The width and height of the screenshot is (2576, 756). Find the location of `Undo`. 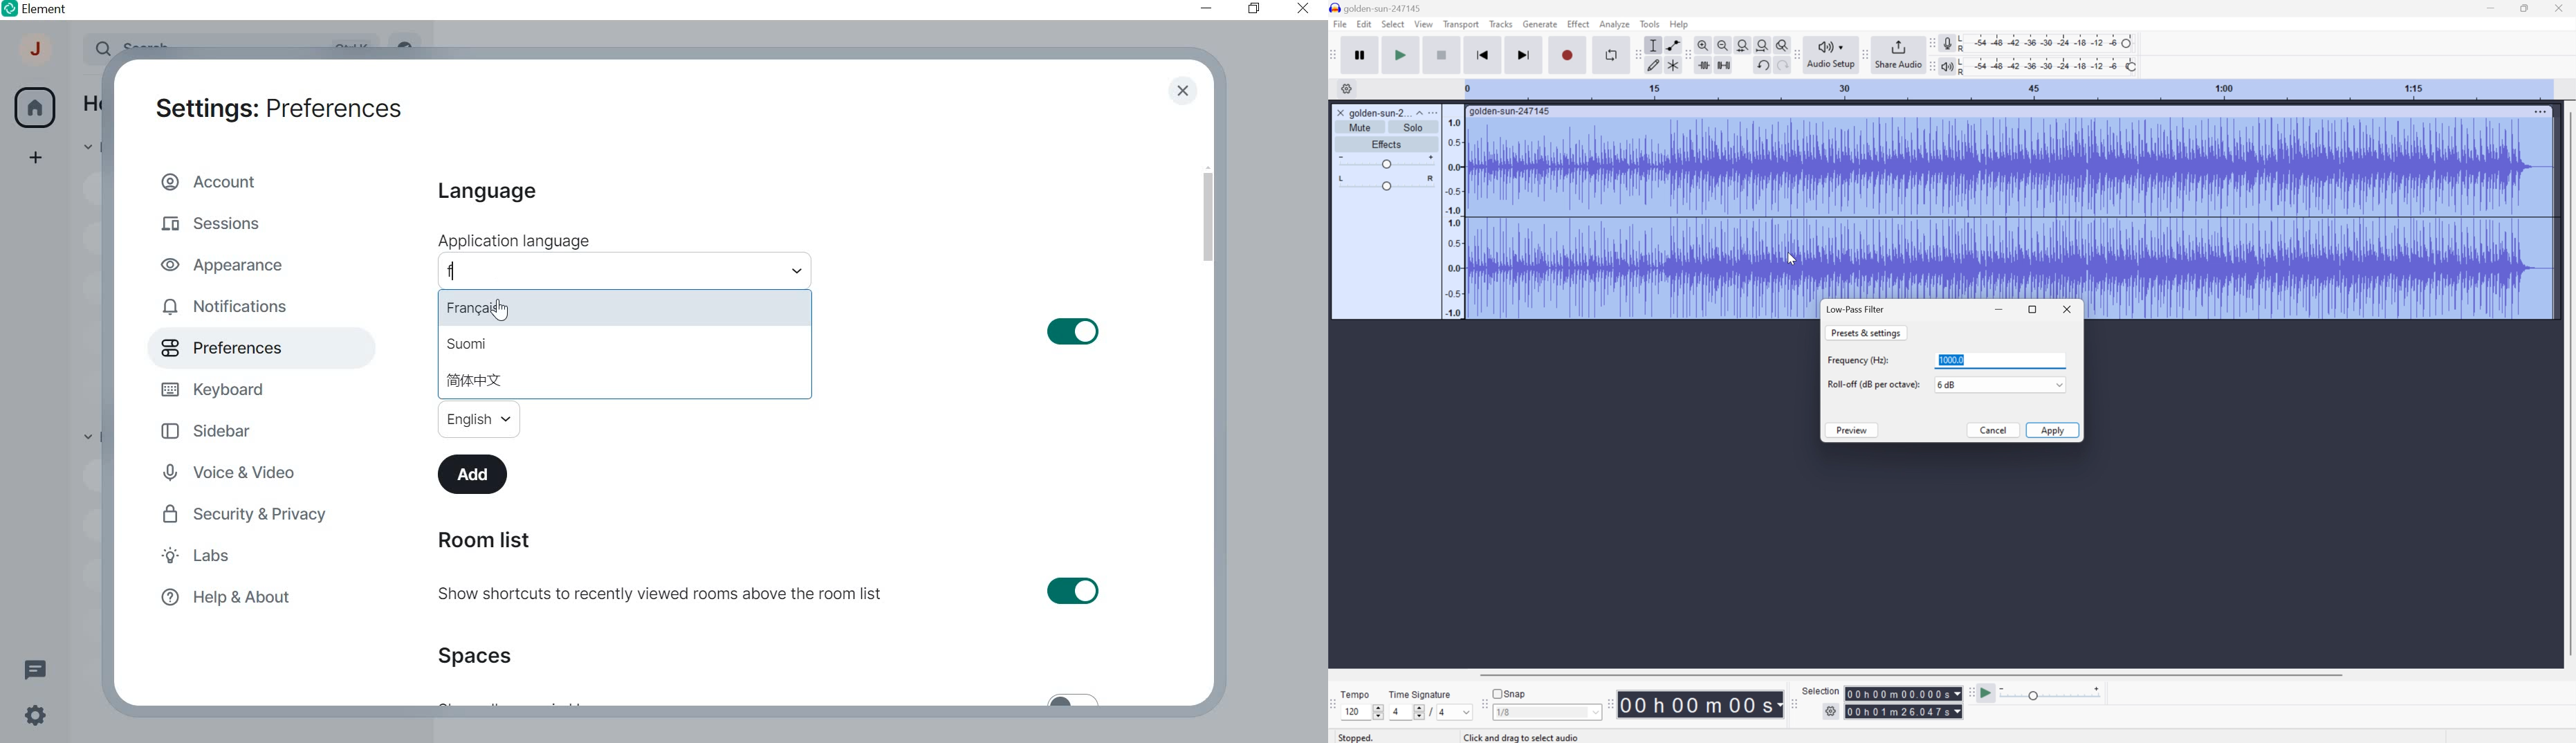

Undo is located at coordinates (1762, 65).